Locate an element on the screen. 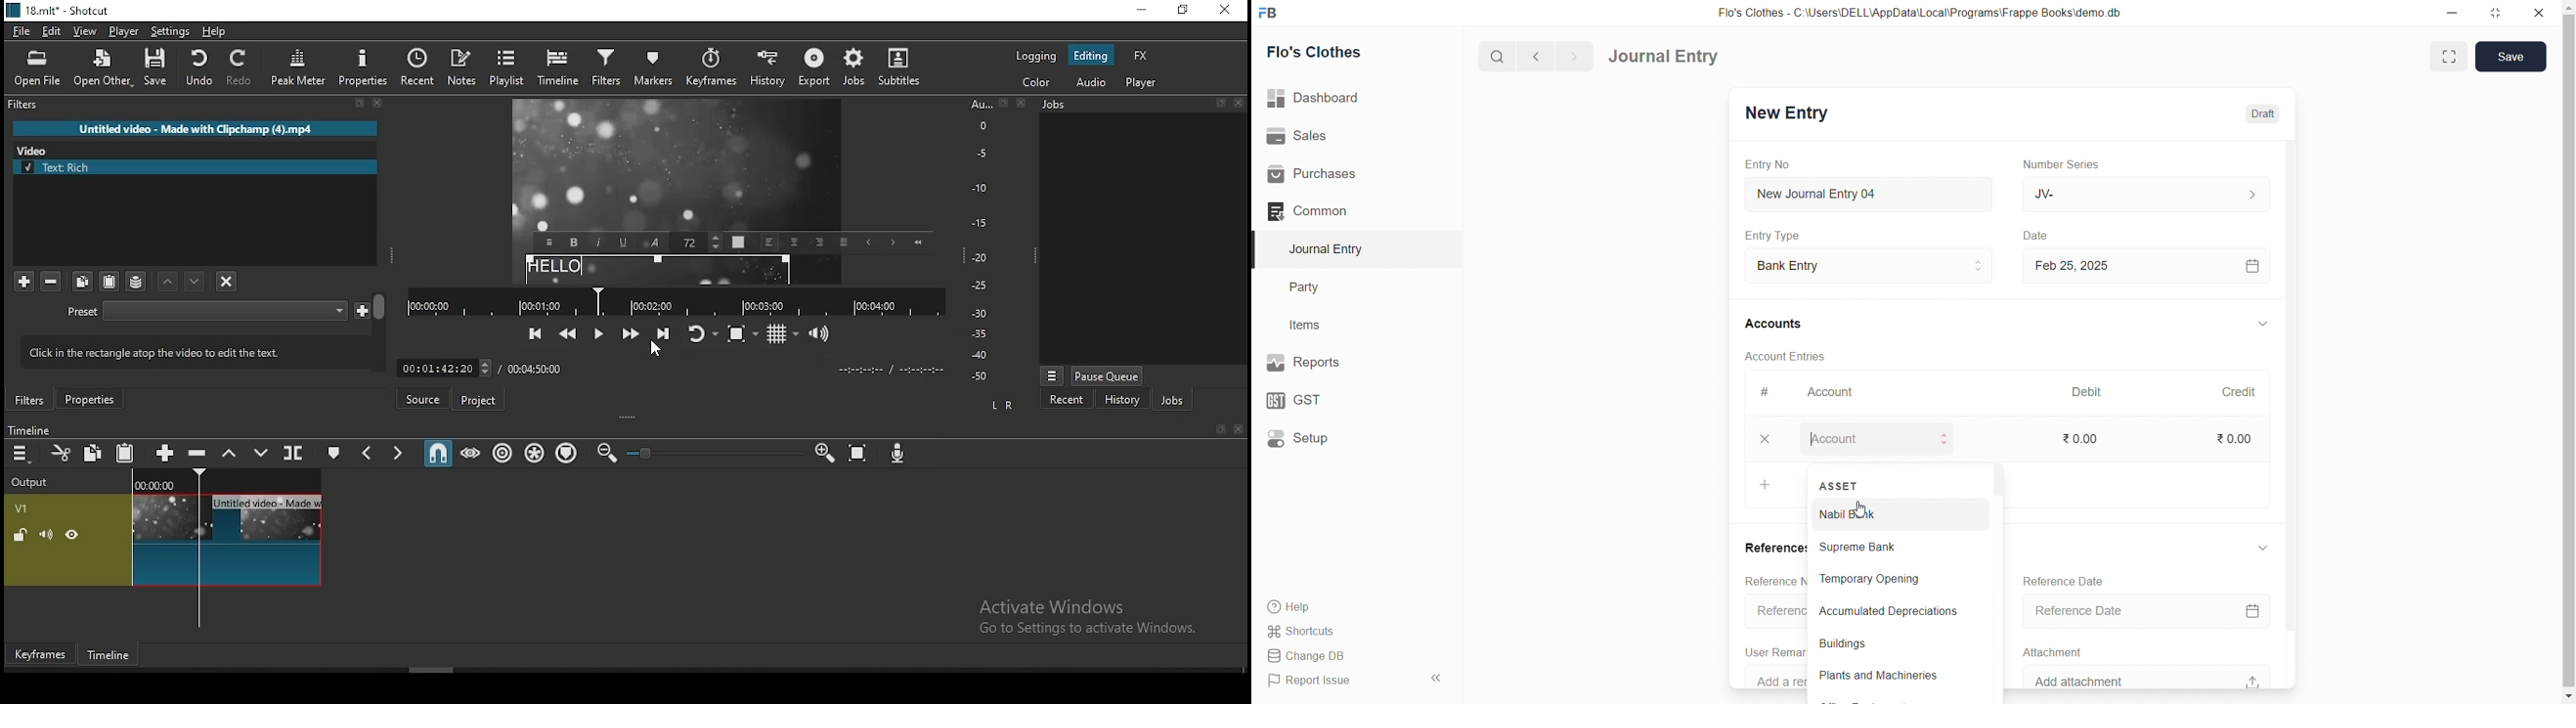 Image resolution: width=2576 pixels, height=728 pixels. zoom timeline in is located at coordinates (823, 452).